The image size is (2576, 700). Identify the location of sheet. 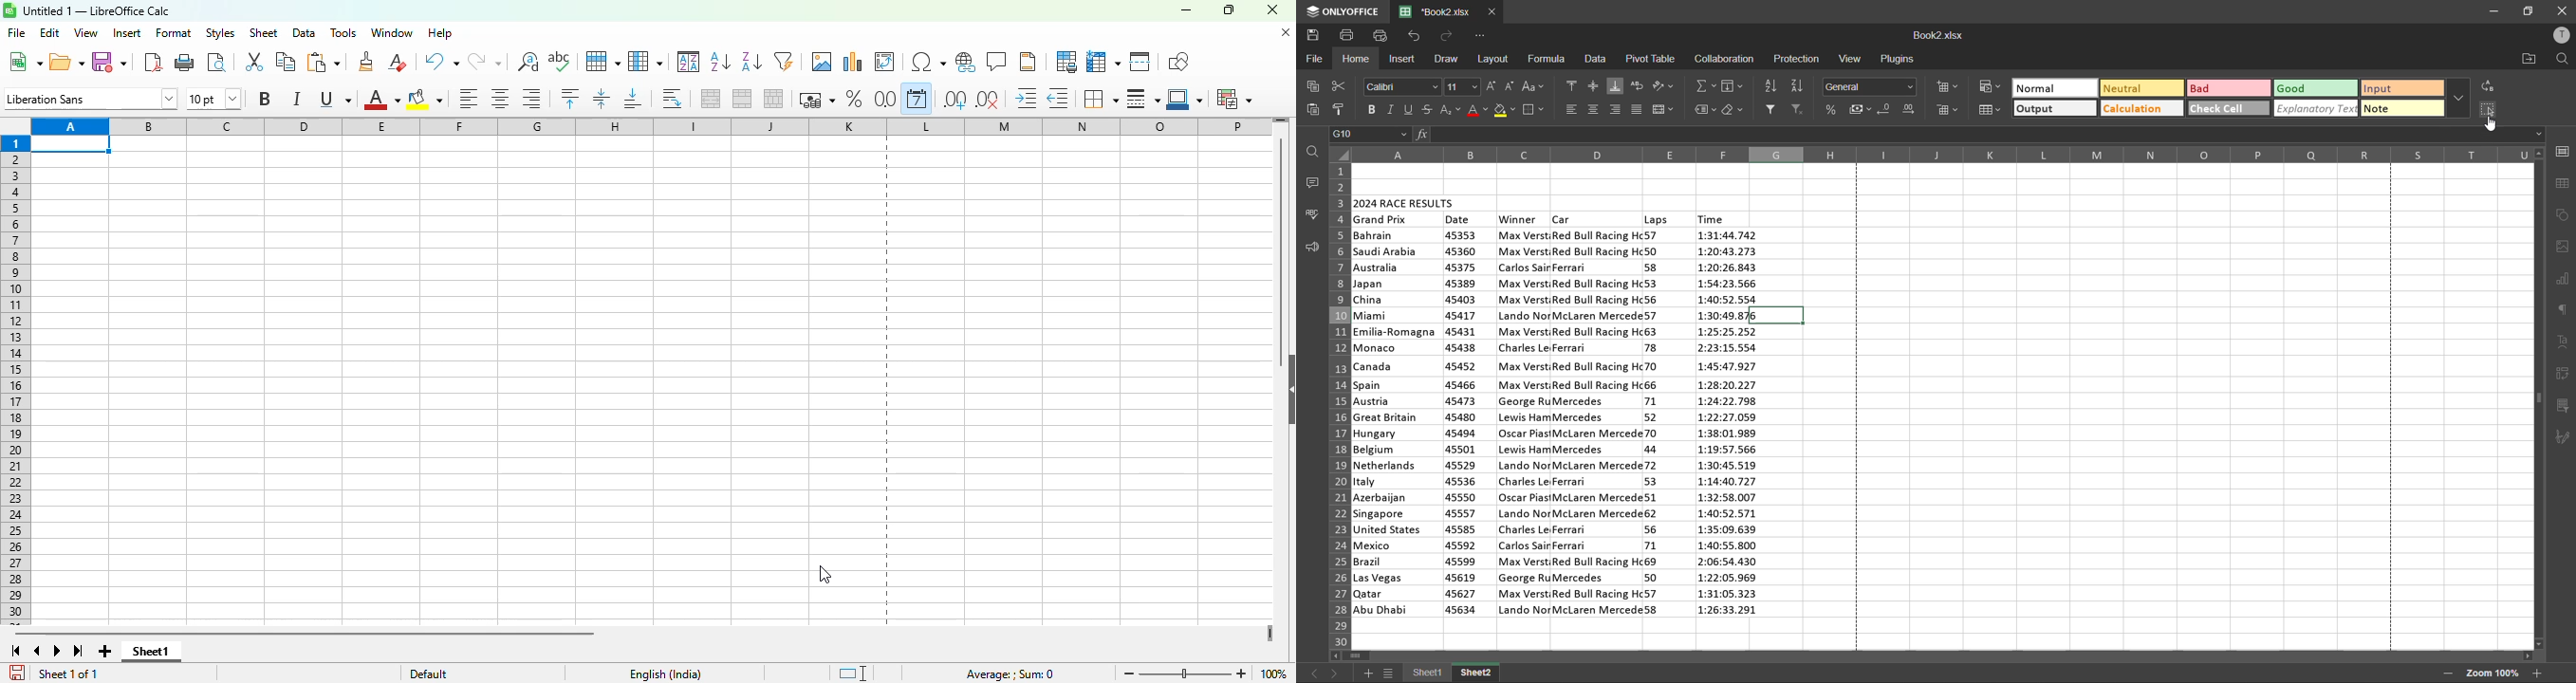
(263, 33).